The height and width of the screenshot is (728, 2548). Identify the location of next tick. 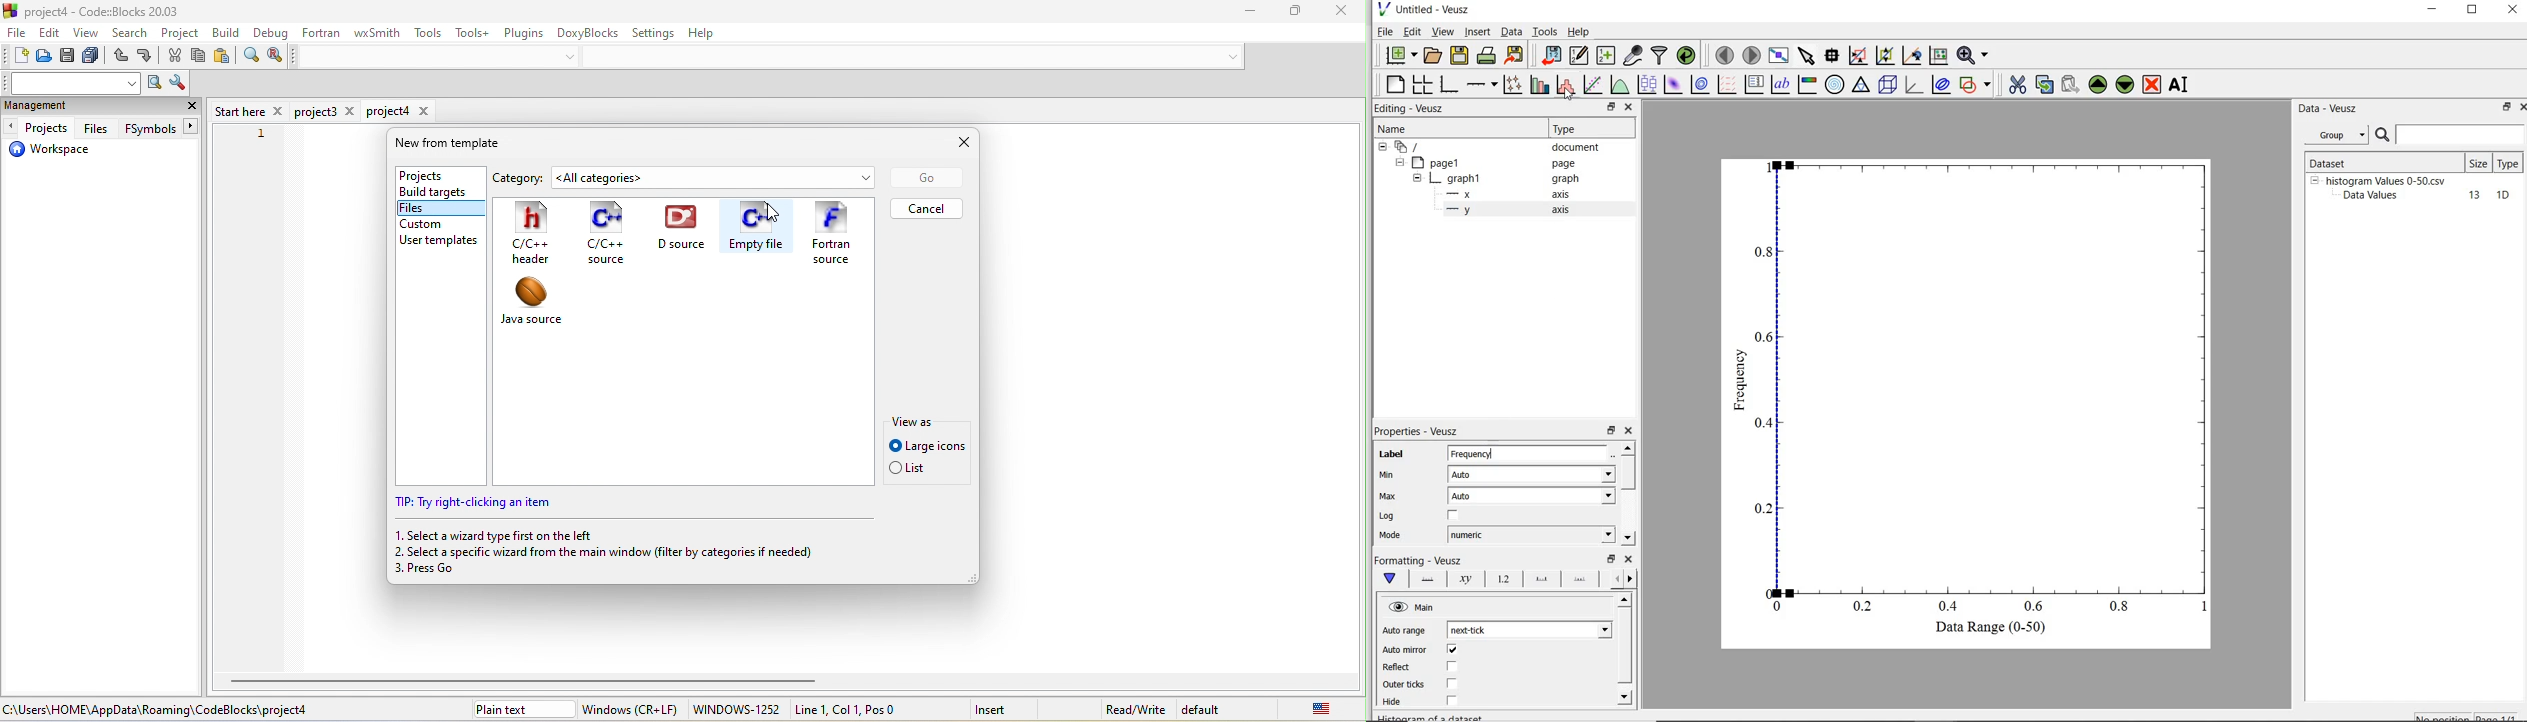
(1529, 630).